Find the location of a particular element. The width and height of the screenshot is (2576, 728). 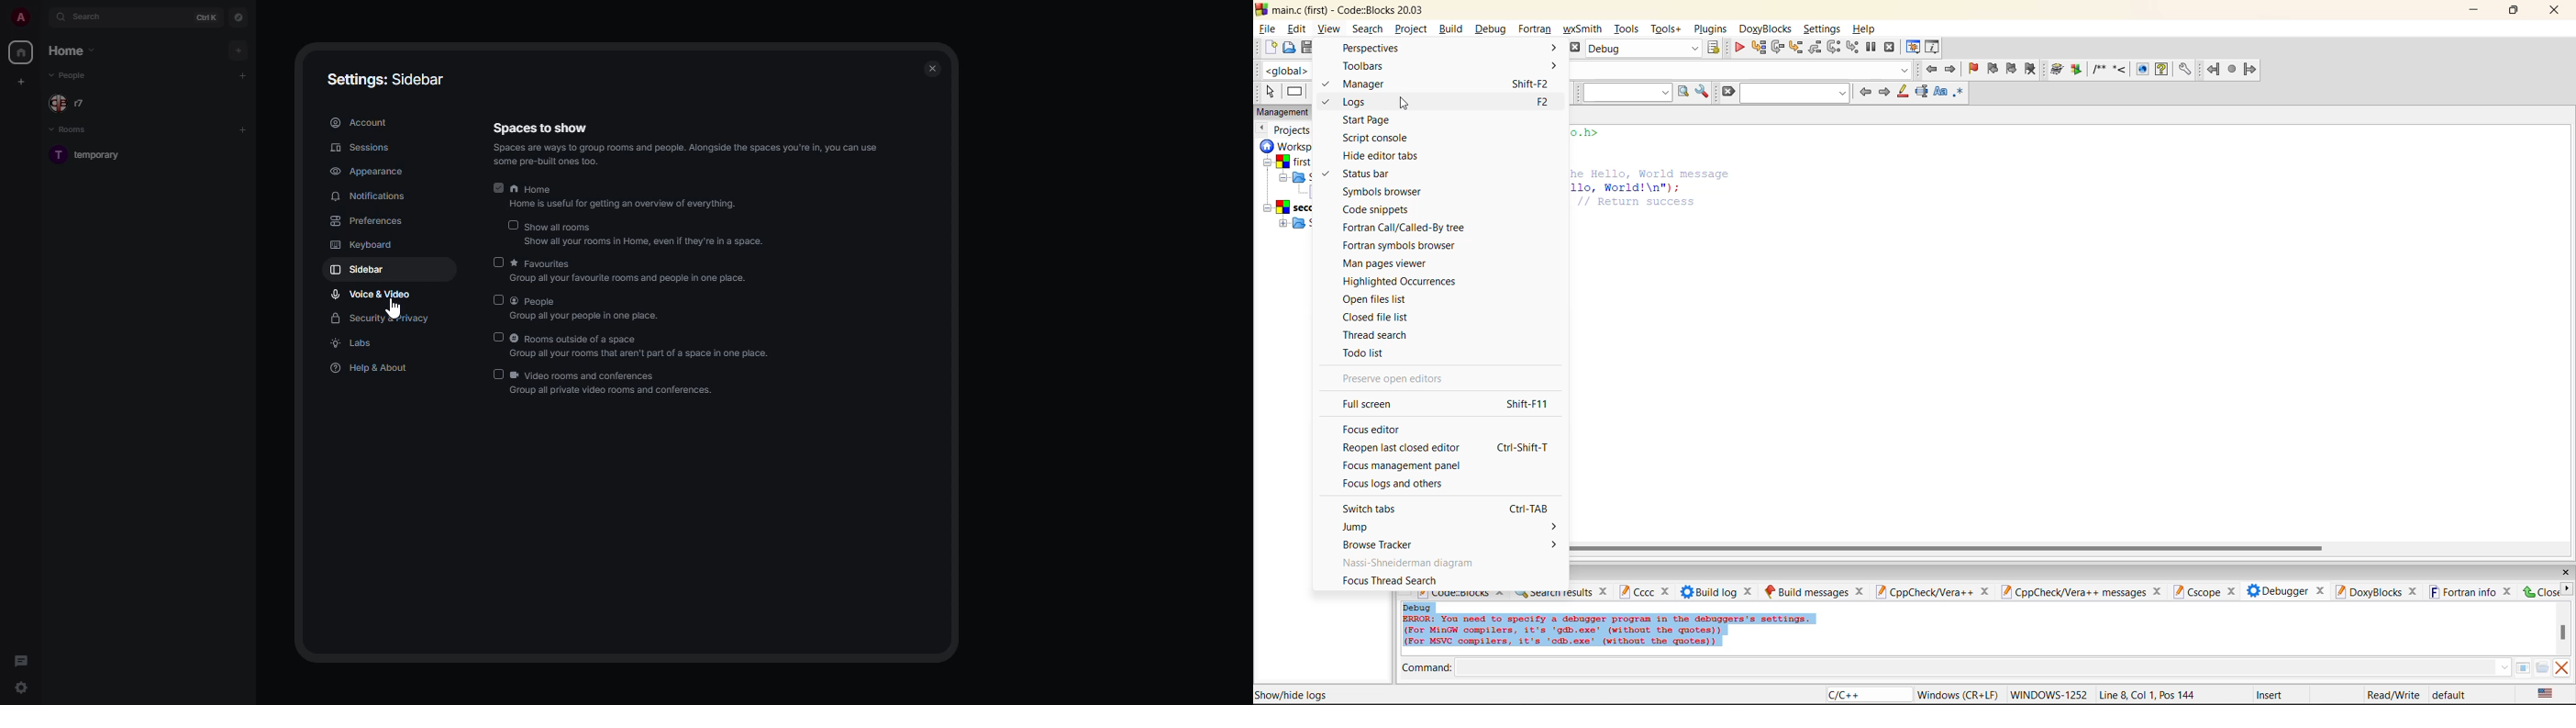

people is located at coordinates (588, 309).